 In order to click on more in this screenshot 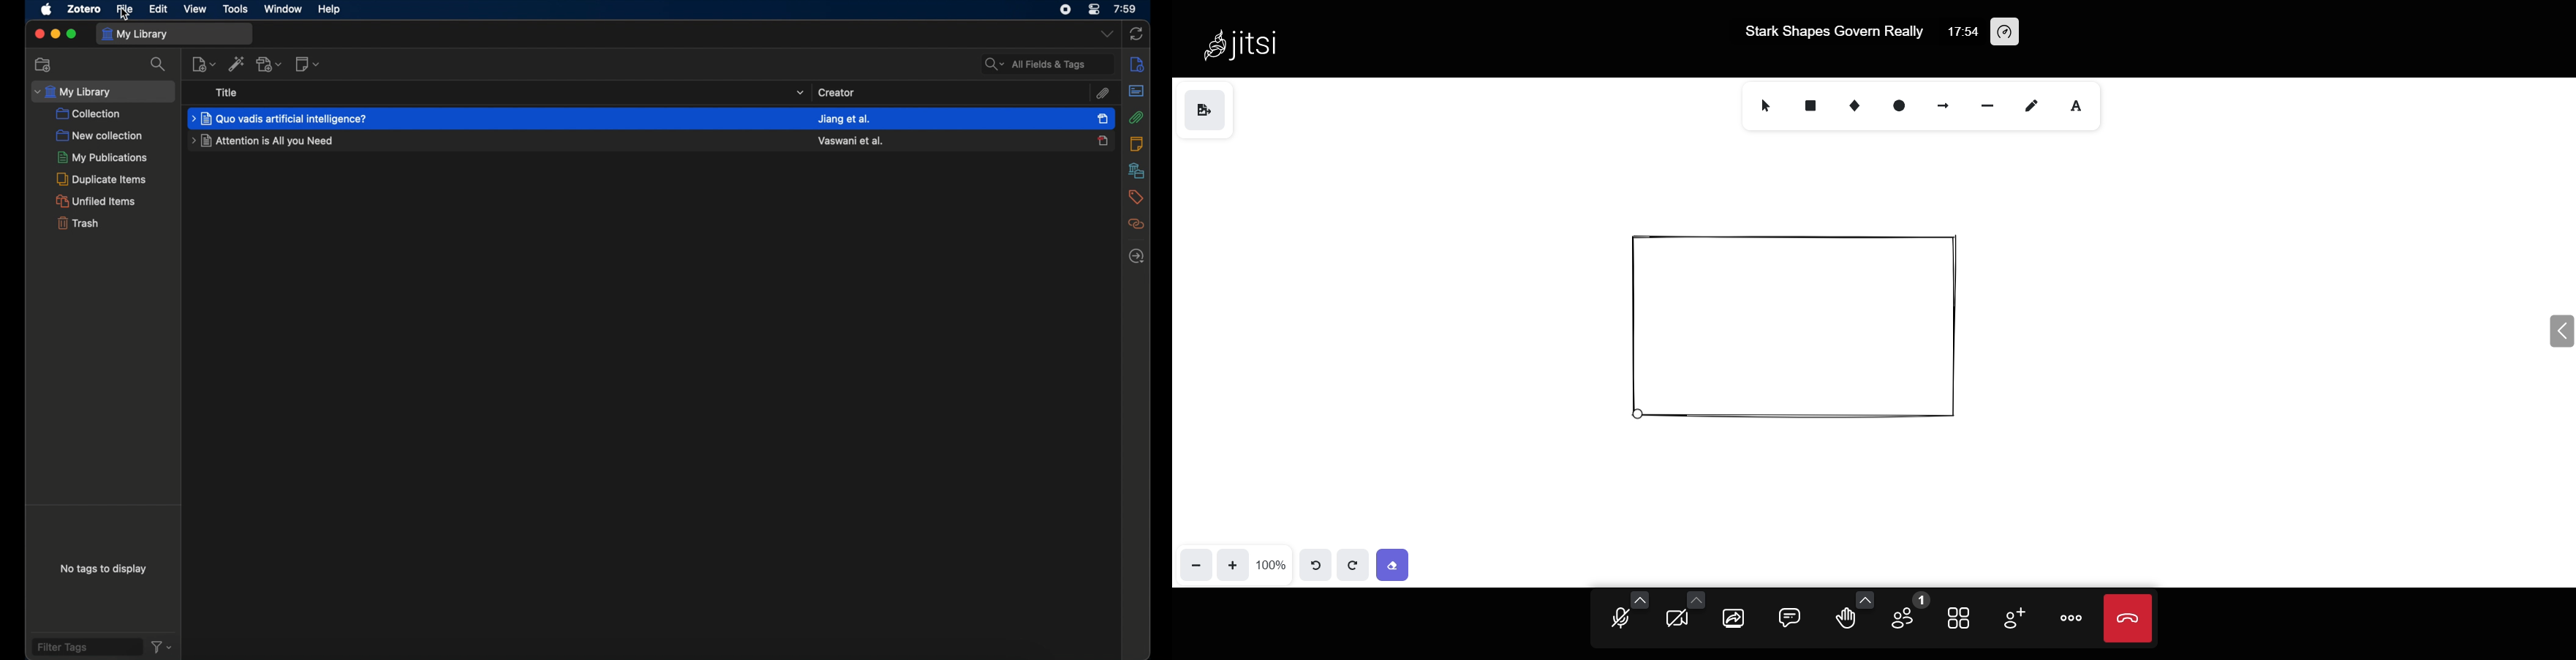, I will do `click(2073, 617)`.